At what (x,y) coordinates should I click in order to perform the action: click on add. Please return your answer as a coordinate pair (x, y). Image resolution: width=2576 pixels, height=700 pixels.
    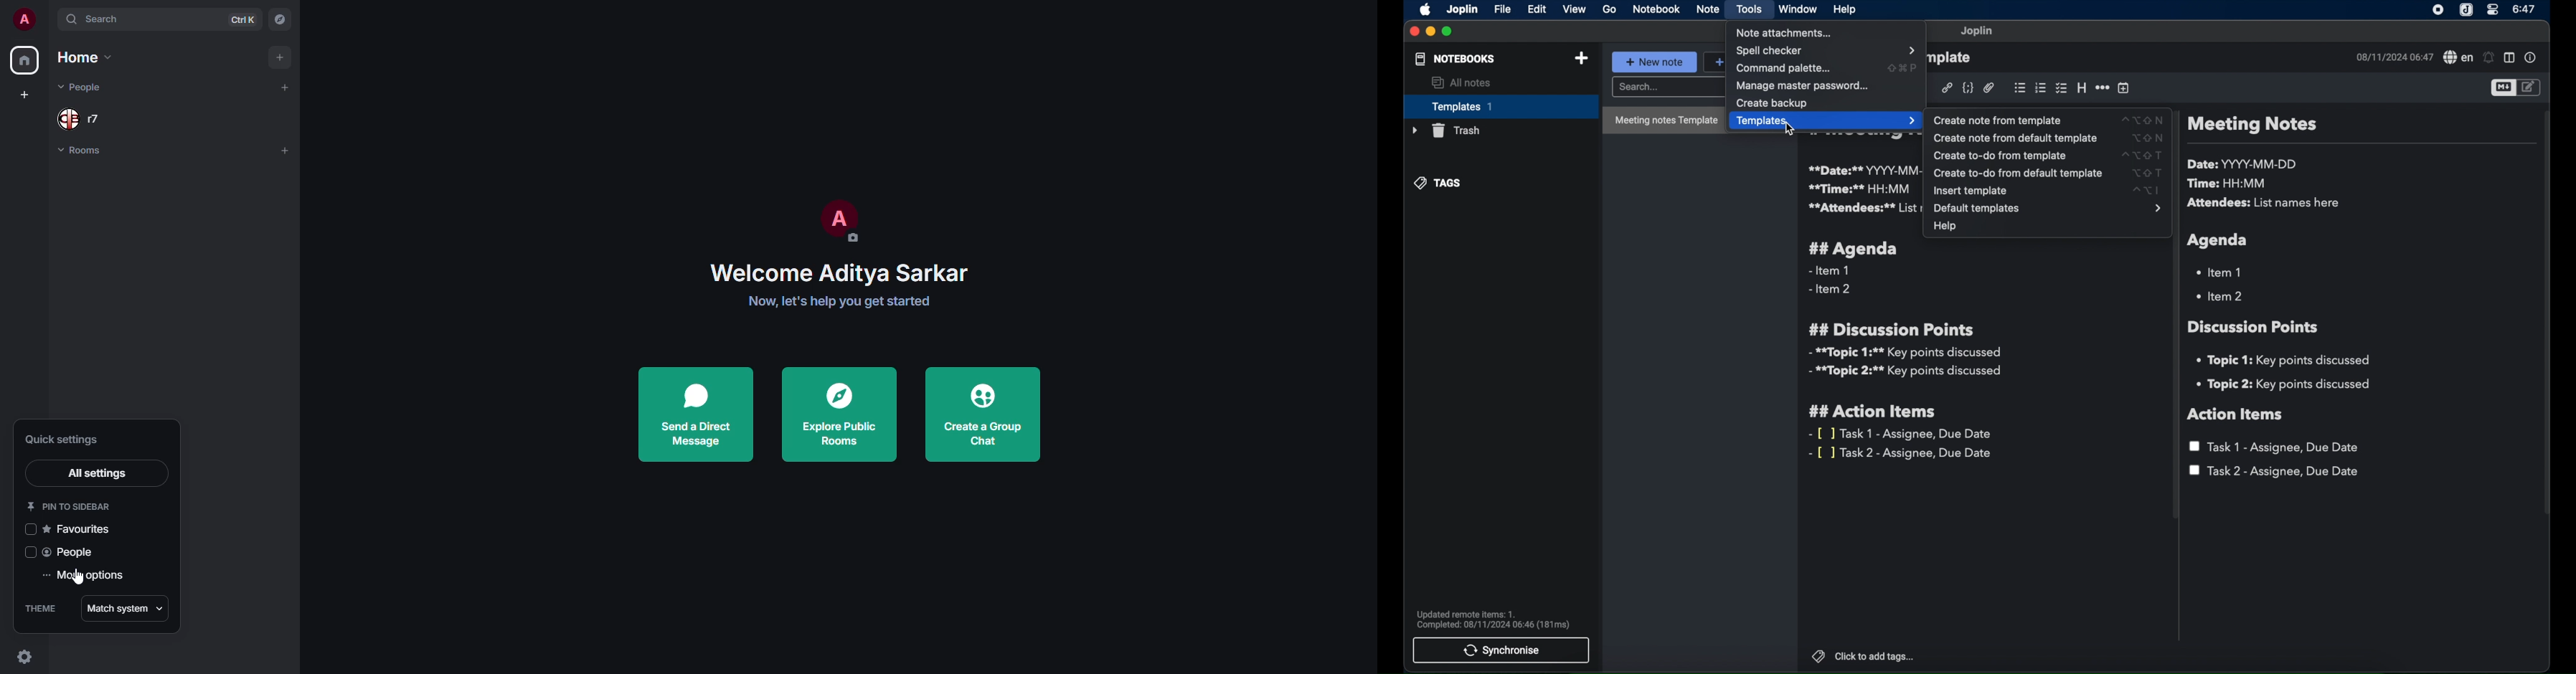
    Looking at the image, I should click on (287, 85).